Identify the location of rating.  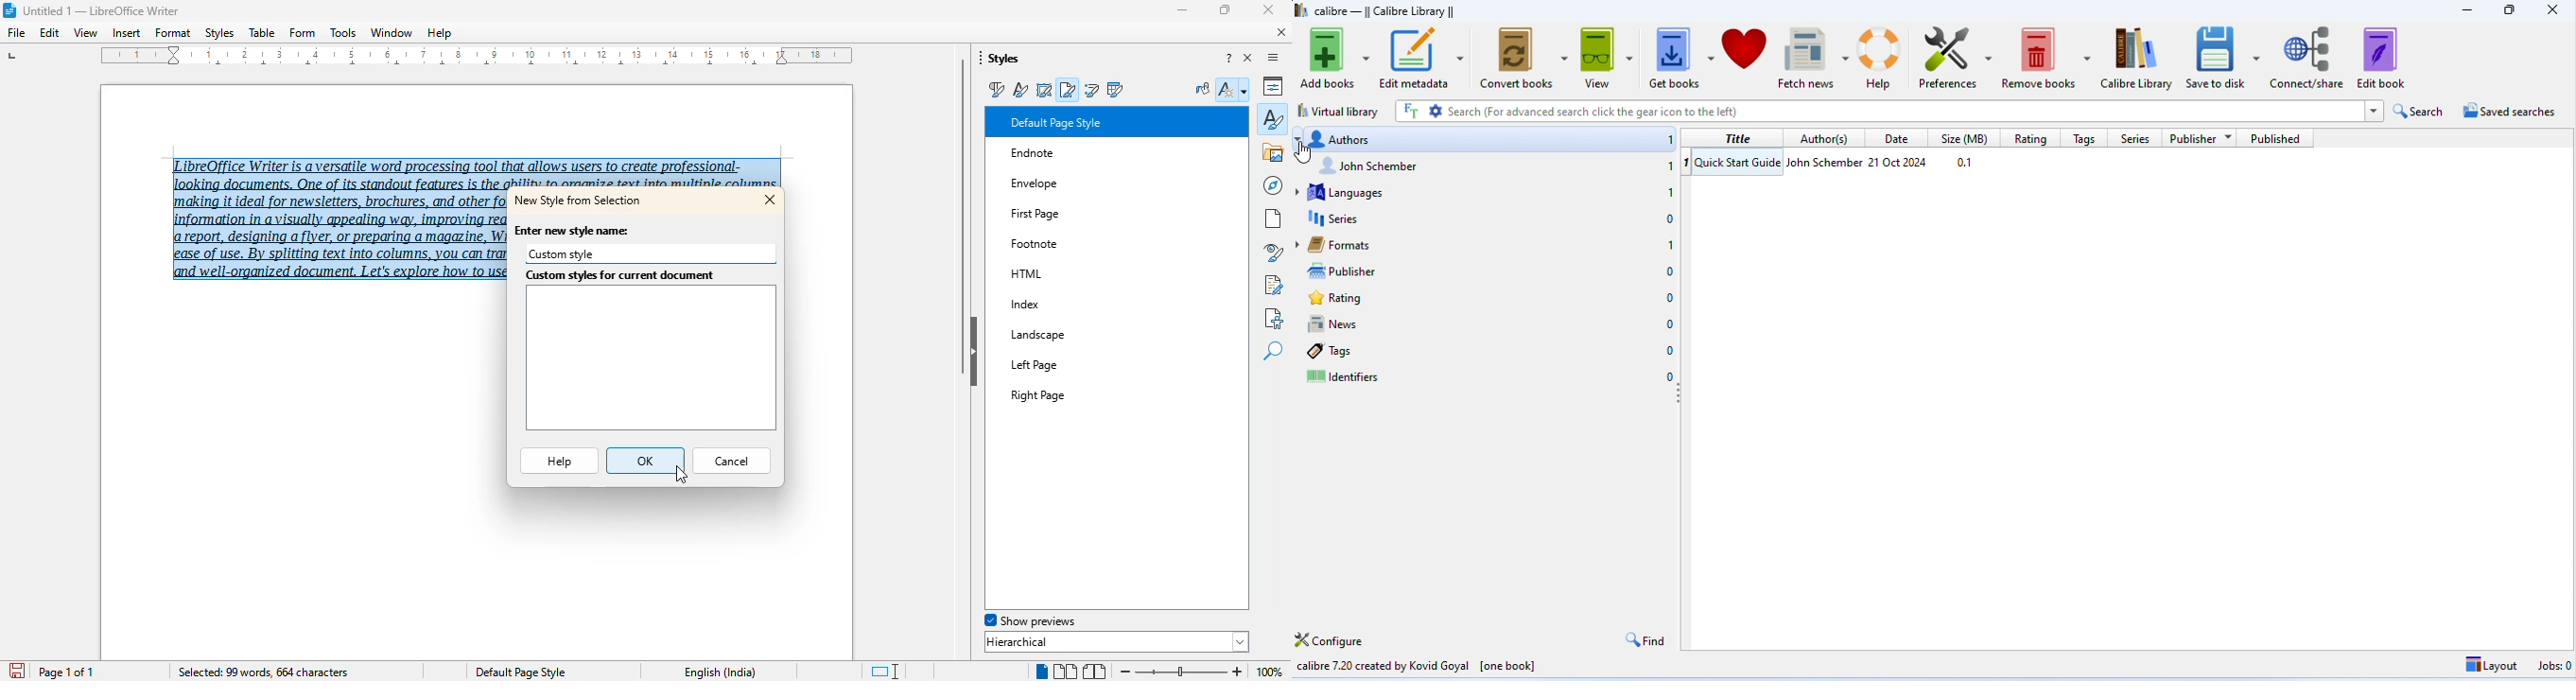
(1490, 297).